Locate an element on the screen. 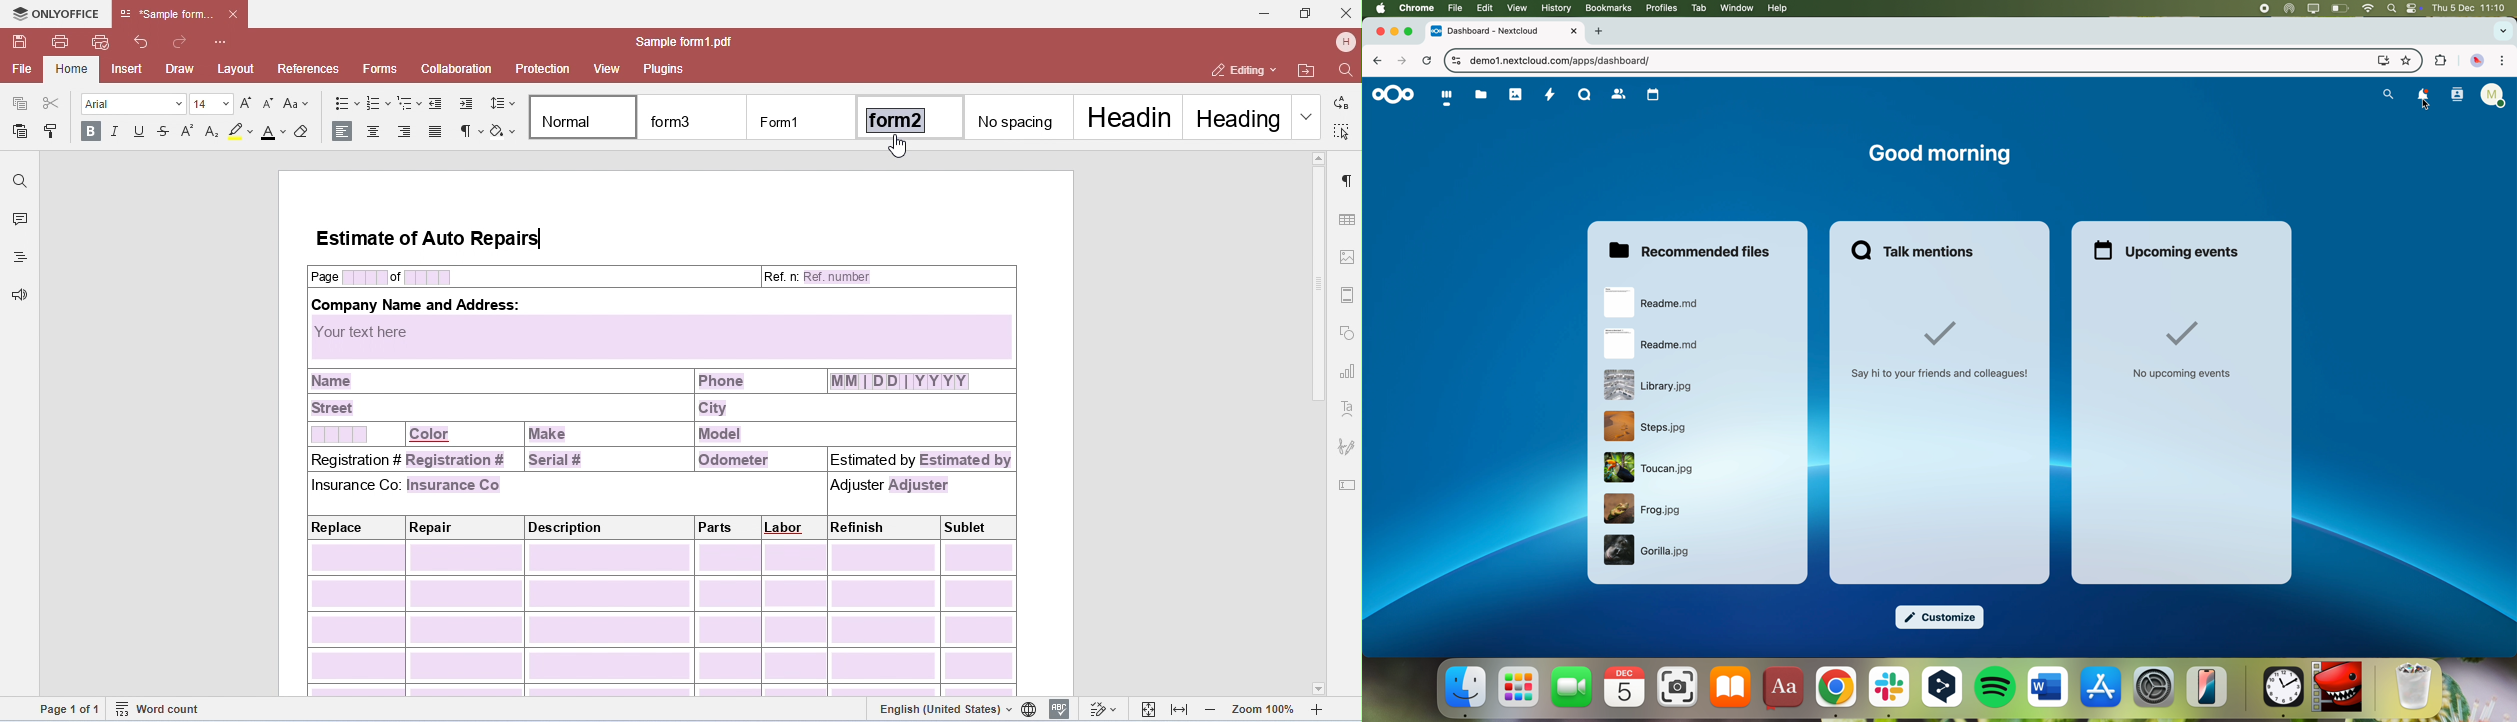  documents is located at coordinates (1480, 95).